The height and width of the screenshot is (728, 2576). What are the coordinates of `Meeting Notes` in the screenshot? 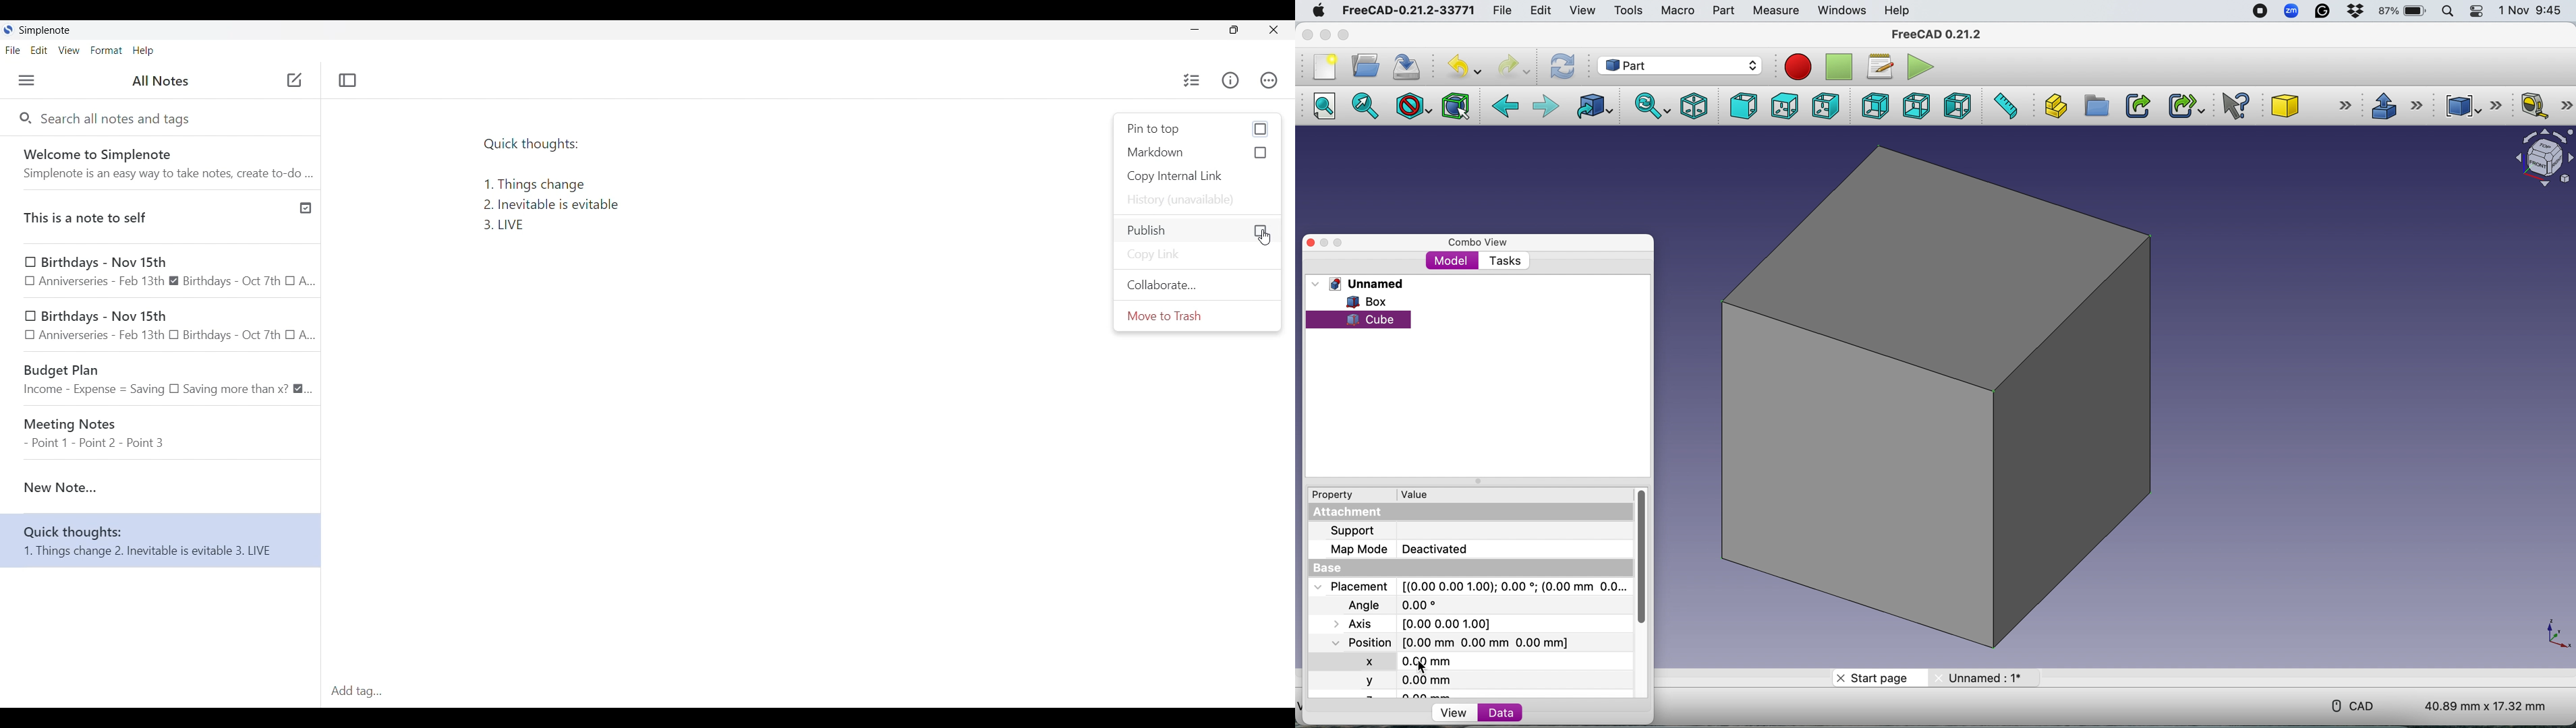 It's located at (162, 428).